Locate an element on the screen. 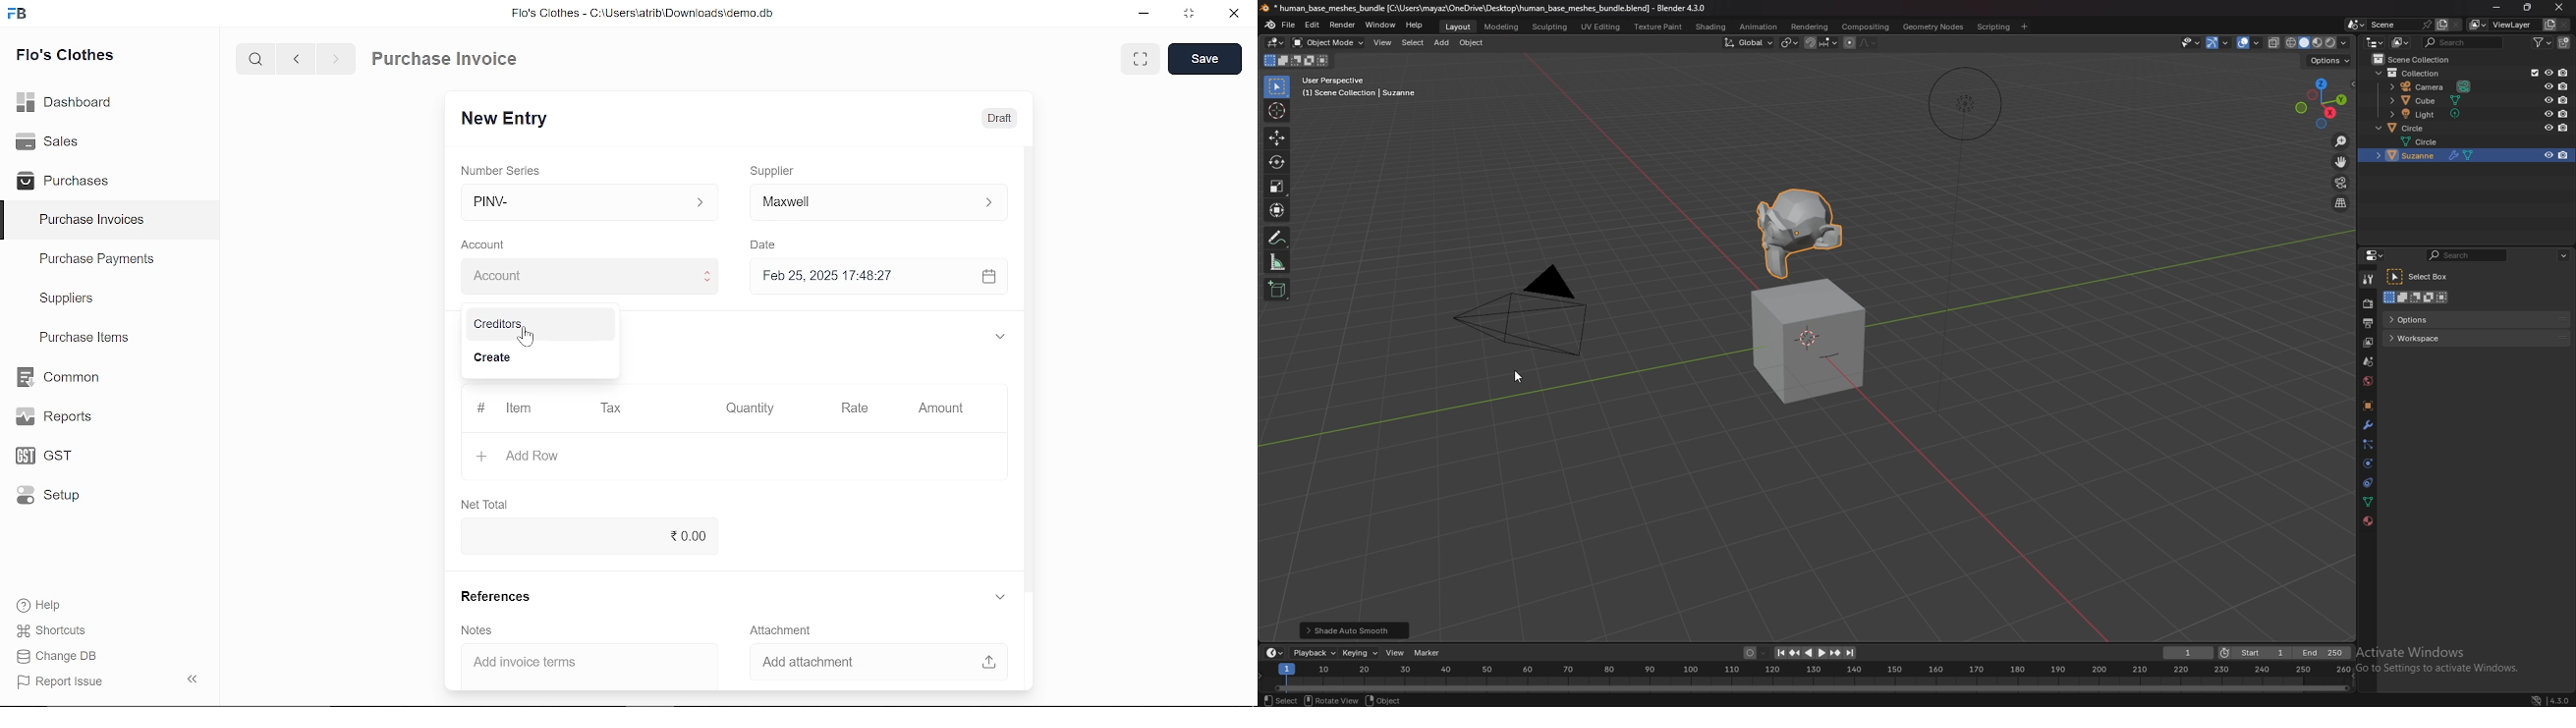  add workspace is located at coordinates (2025, 25).